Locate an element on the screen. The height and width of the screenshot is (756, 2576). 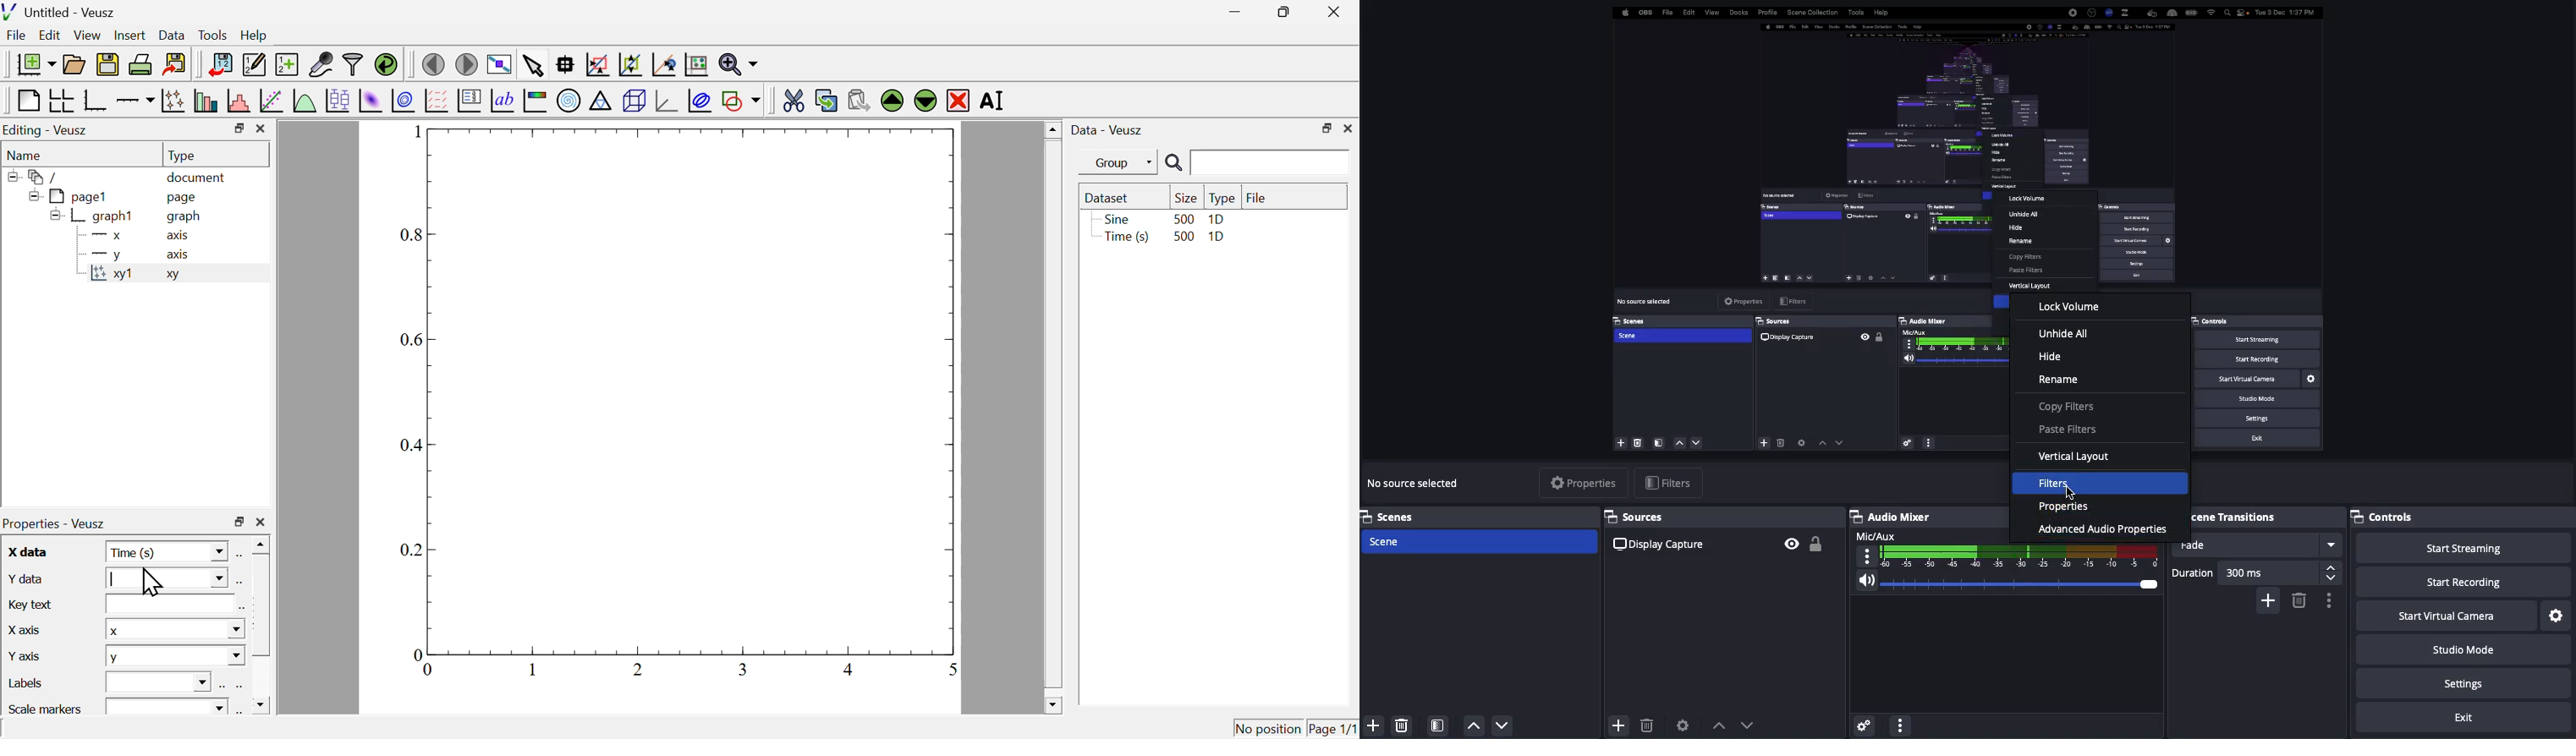
Settings / options is located at coordinates (2330, 601).